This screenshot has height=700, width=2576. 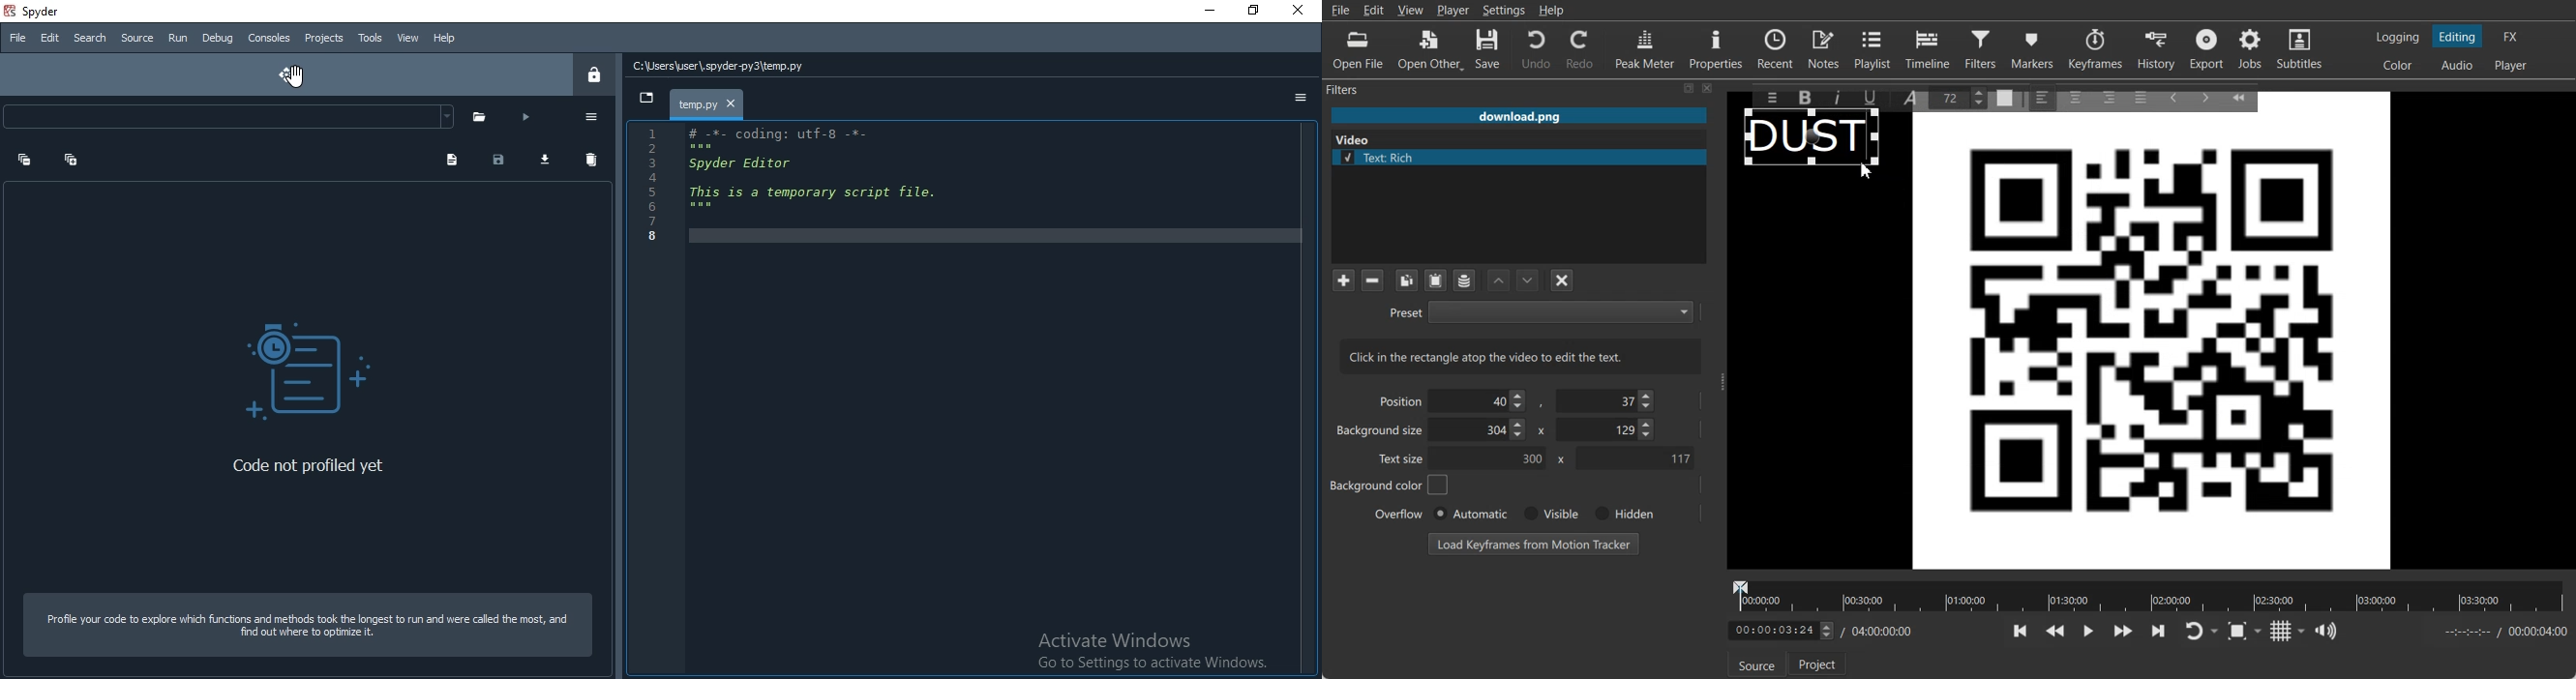 What do you see at coordinates (2216, 632) in the screenshot?
I see `Drop down box` at bounding box center [2216, 632].